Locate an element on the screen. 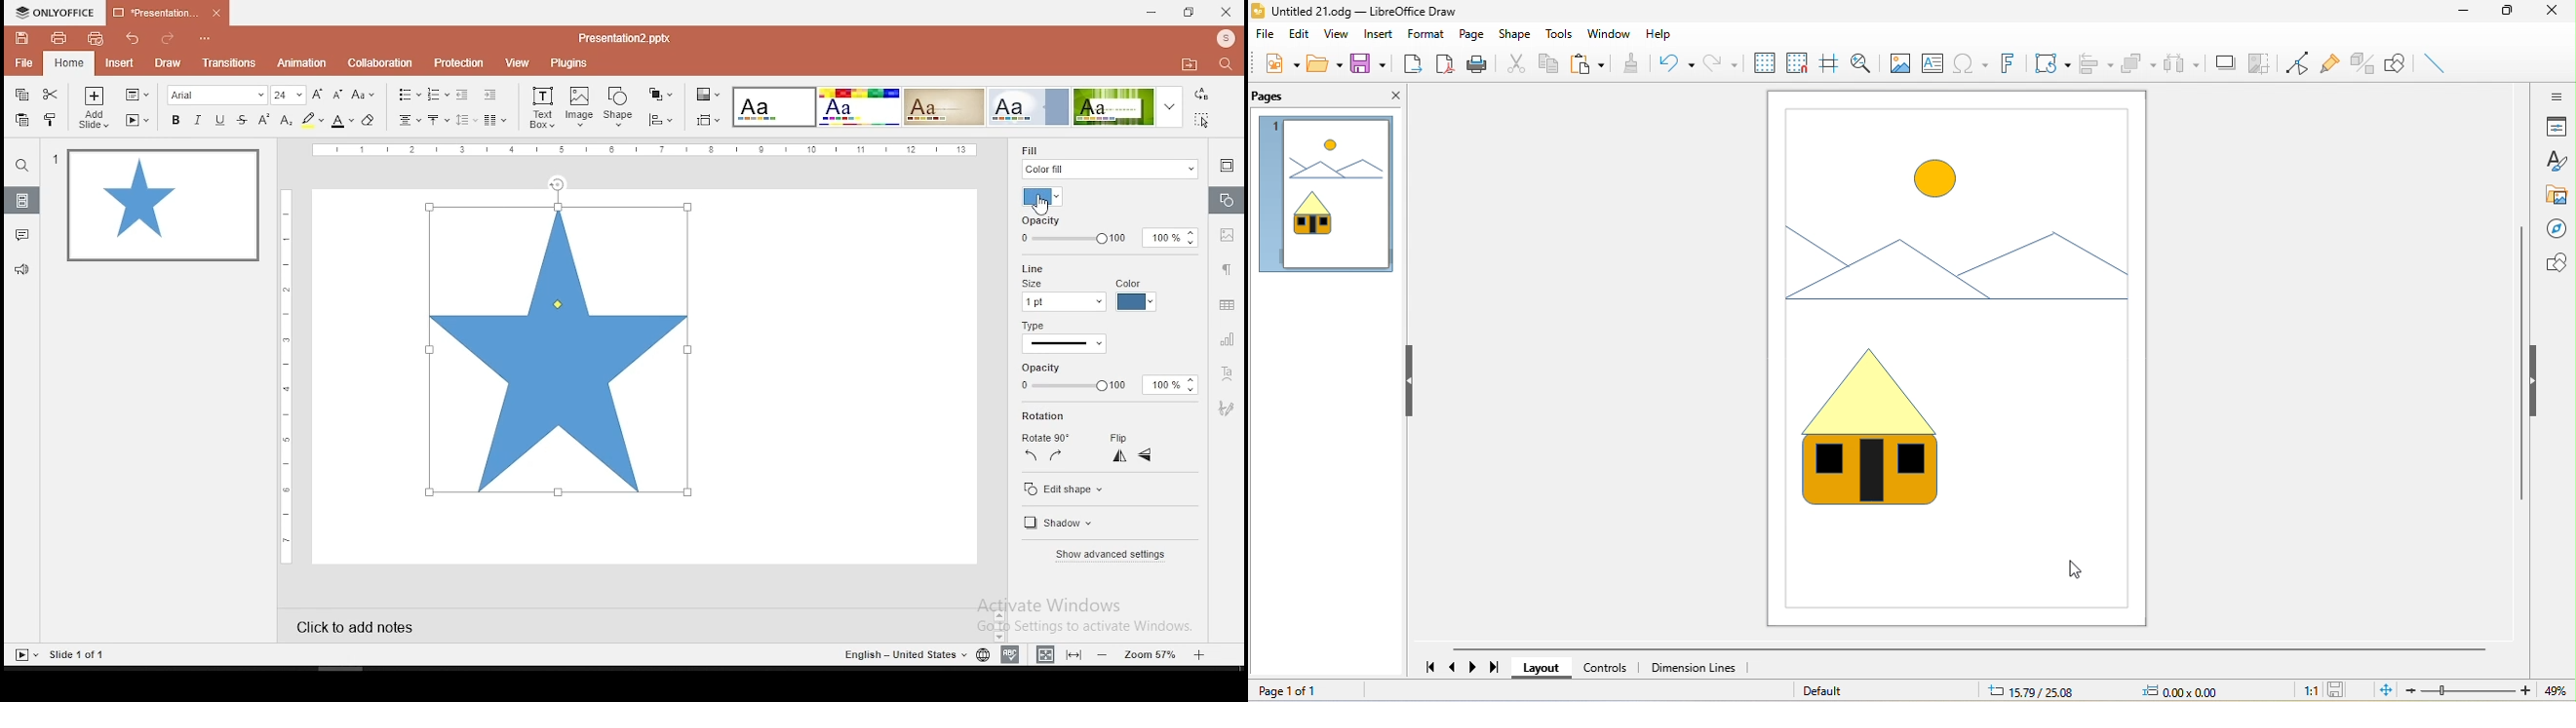 This screenshot has width=2576, height=728. helplines while moving is located at coordinates (1830, 61).